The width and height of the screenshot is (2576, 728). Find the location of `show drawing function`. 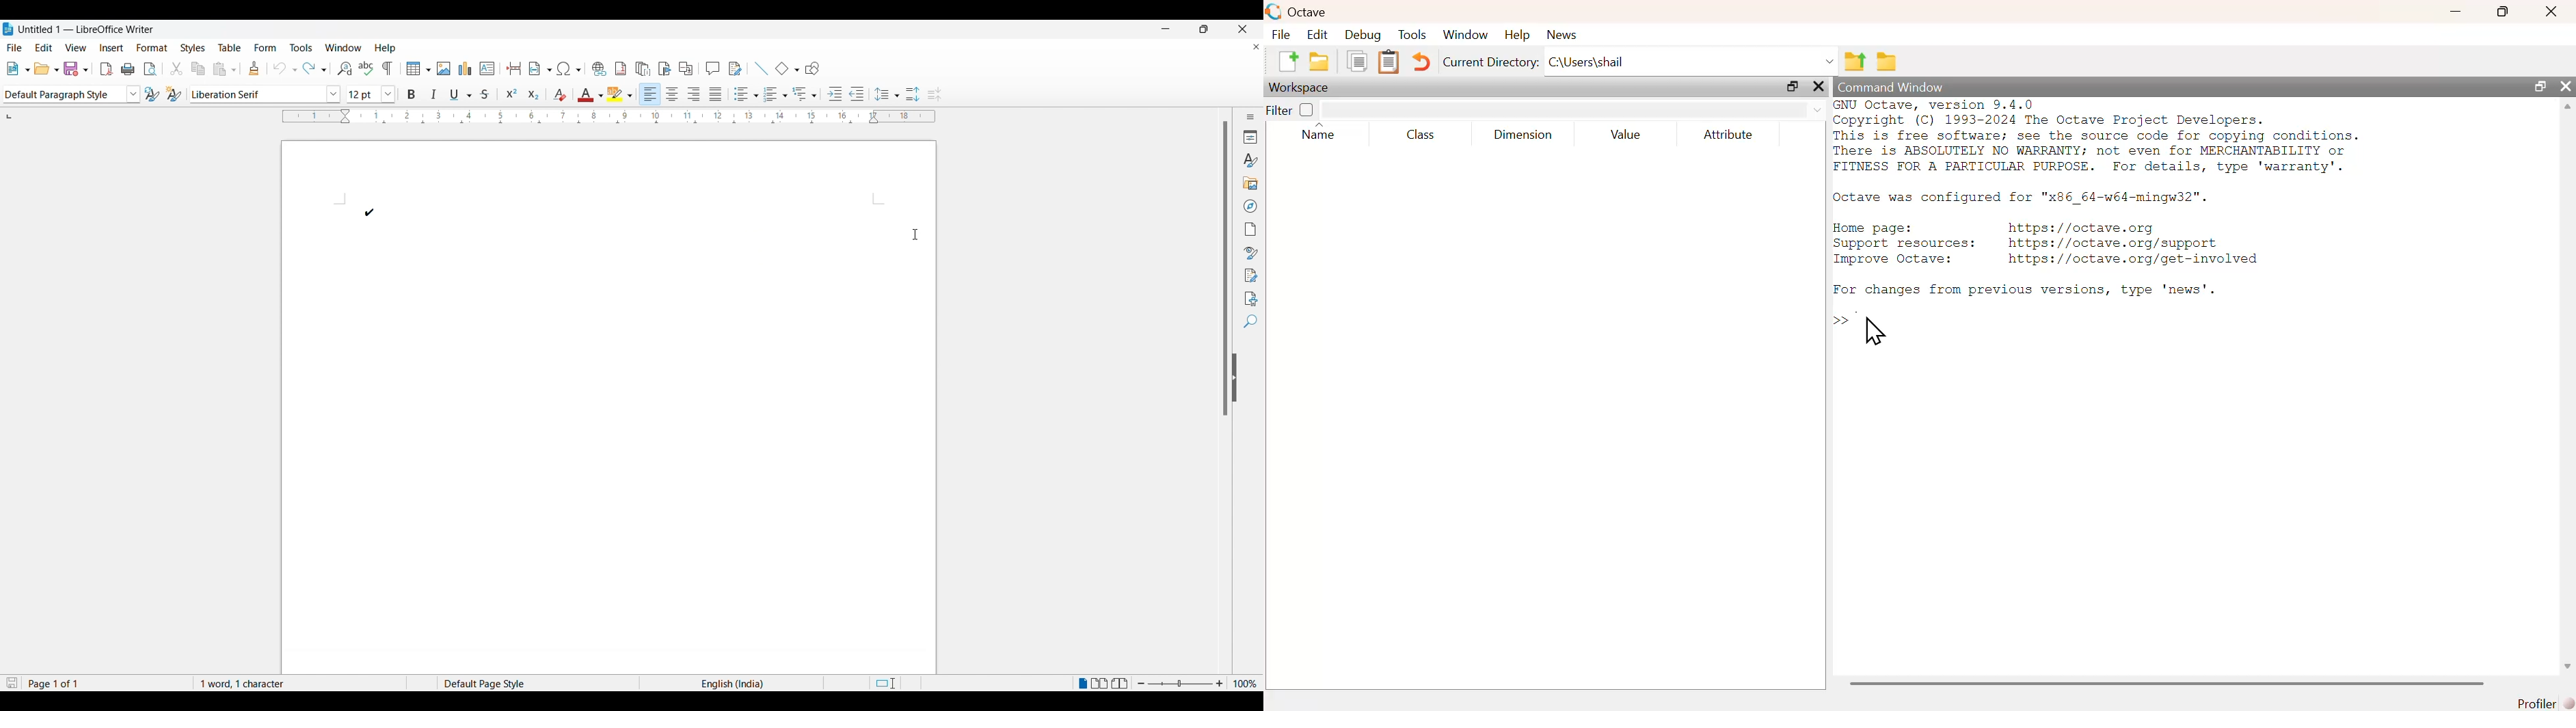

show drawing function is located at coordinates (814, 68).